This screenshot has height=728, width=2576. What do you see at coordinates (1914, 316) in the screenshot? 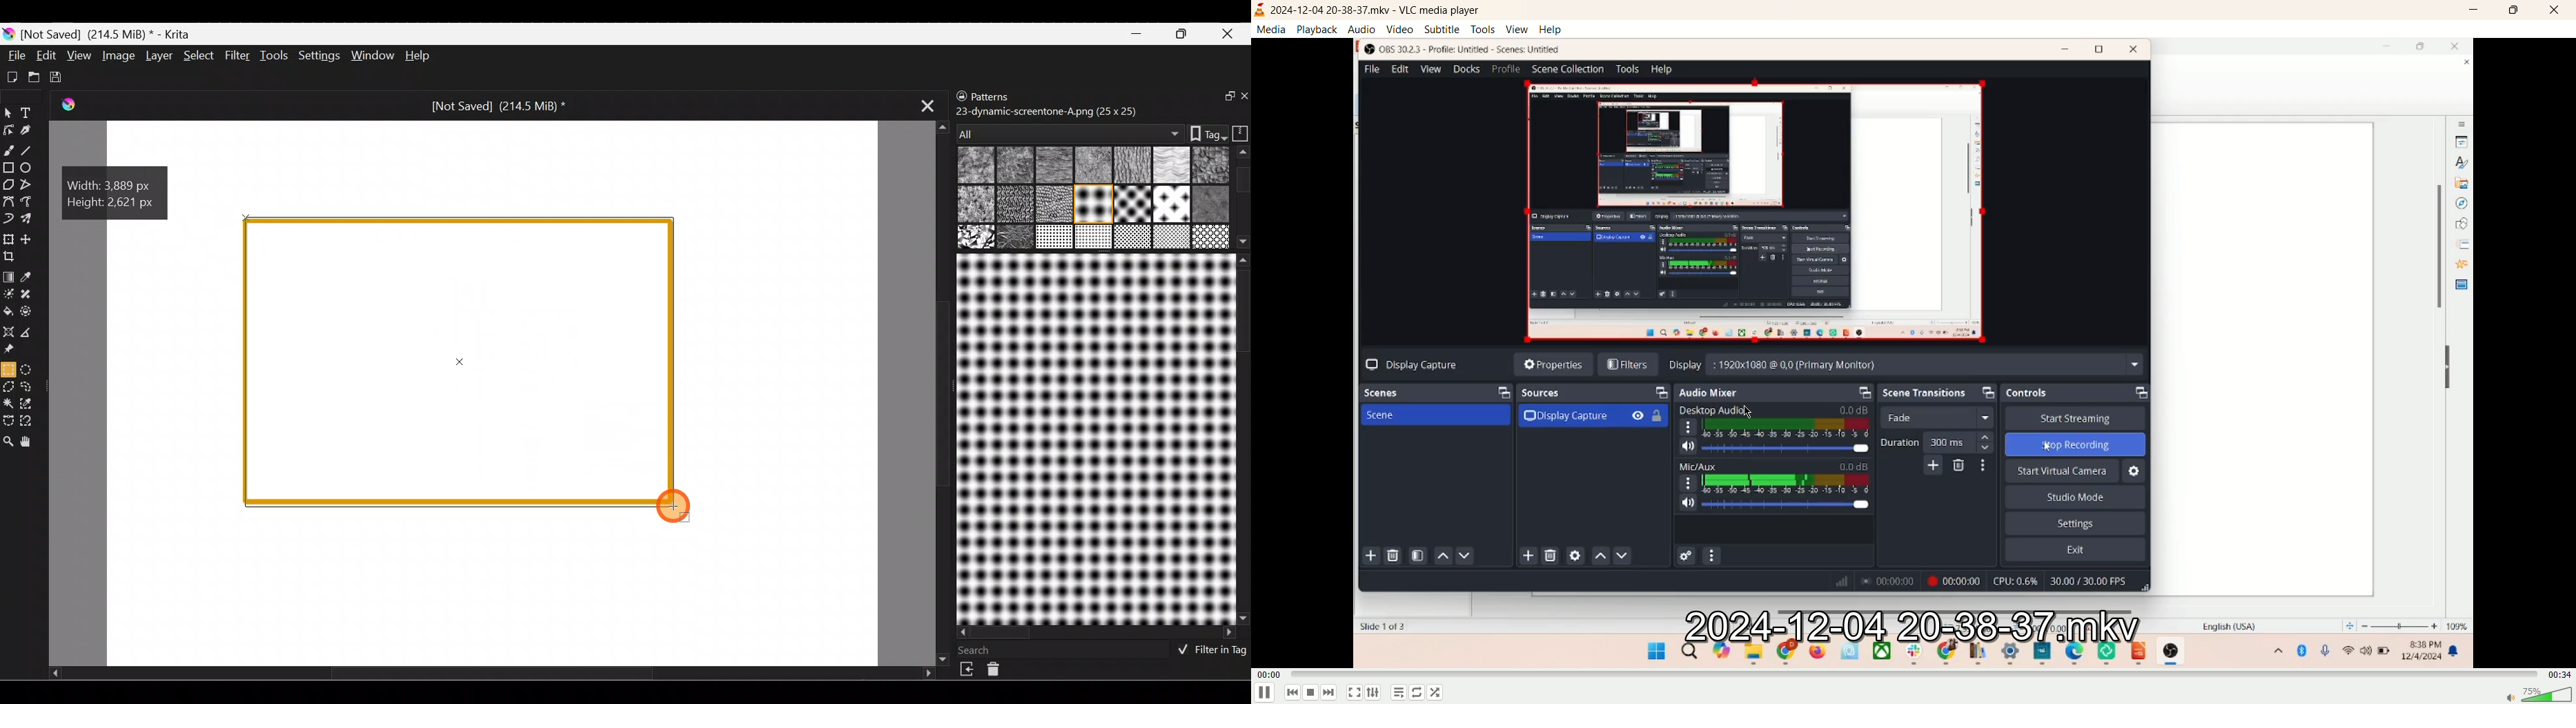
I see `video playback` at bounding box center [1914, 316].